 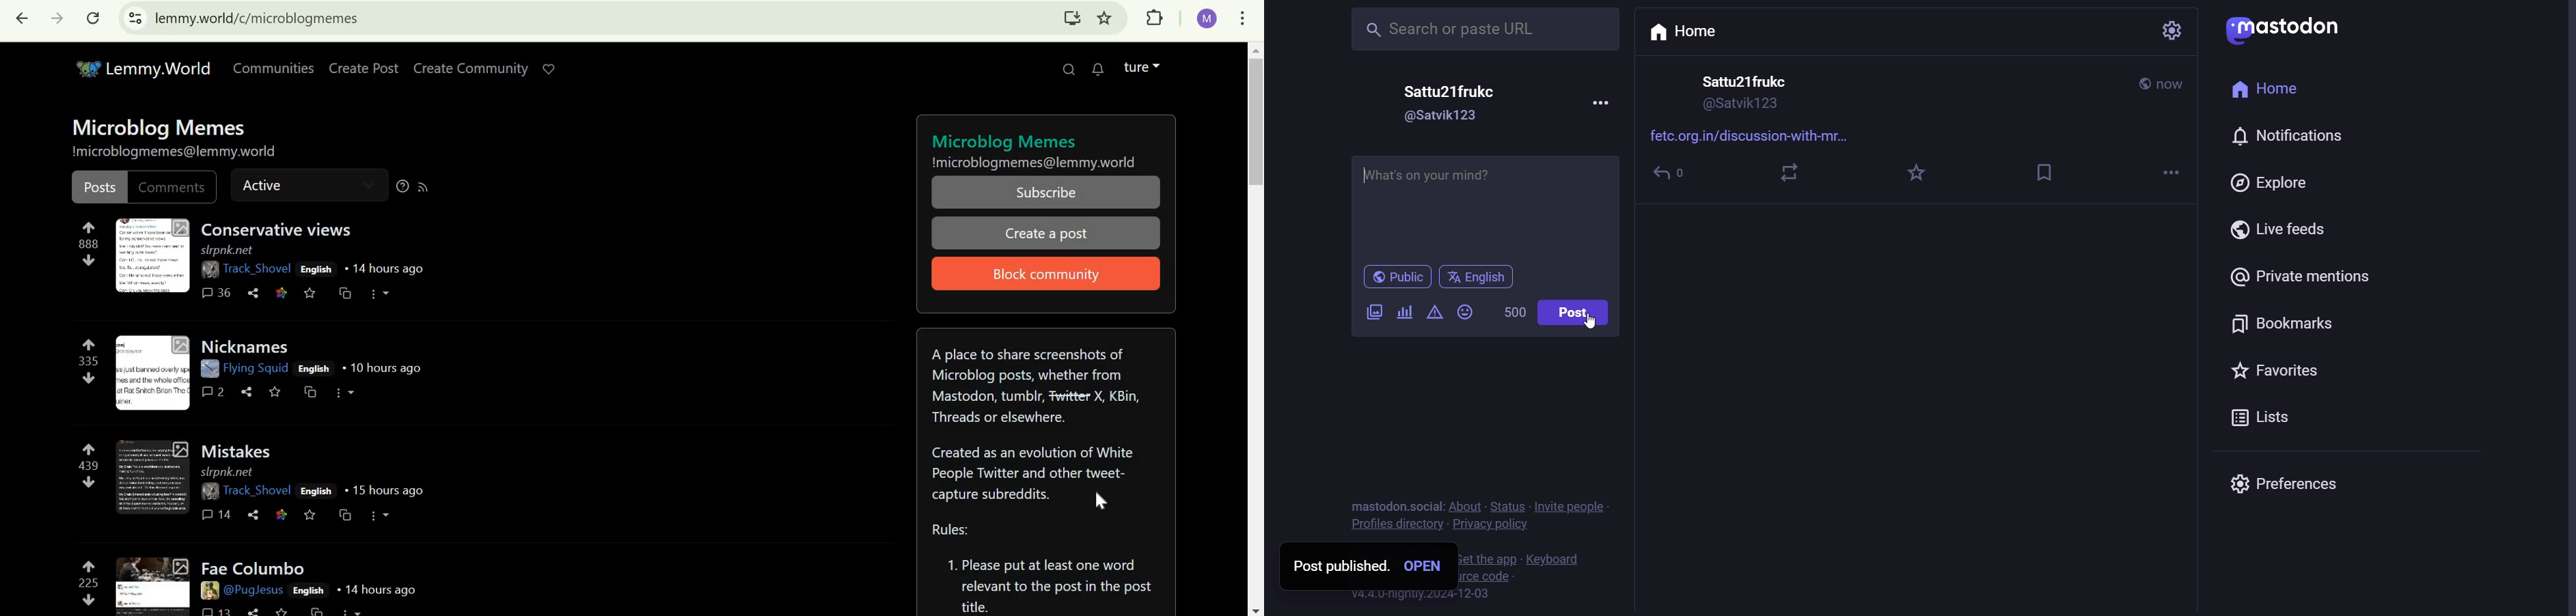 What do you see at coordinates (383, 269) in the screenshot?
I see `14 hours ago` at bounding box center [383, 269].